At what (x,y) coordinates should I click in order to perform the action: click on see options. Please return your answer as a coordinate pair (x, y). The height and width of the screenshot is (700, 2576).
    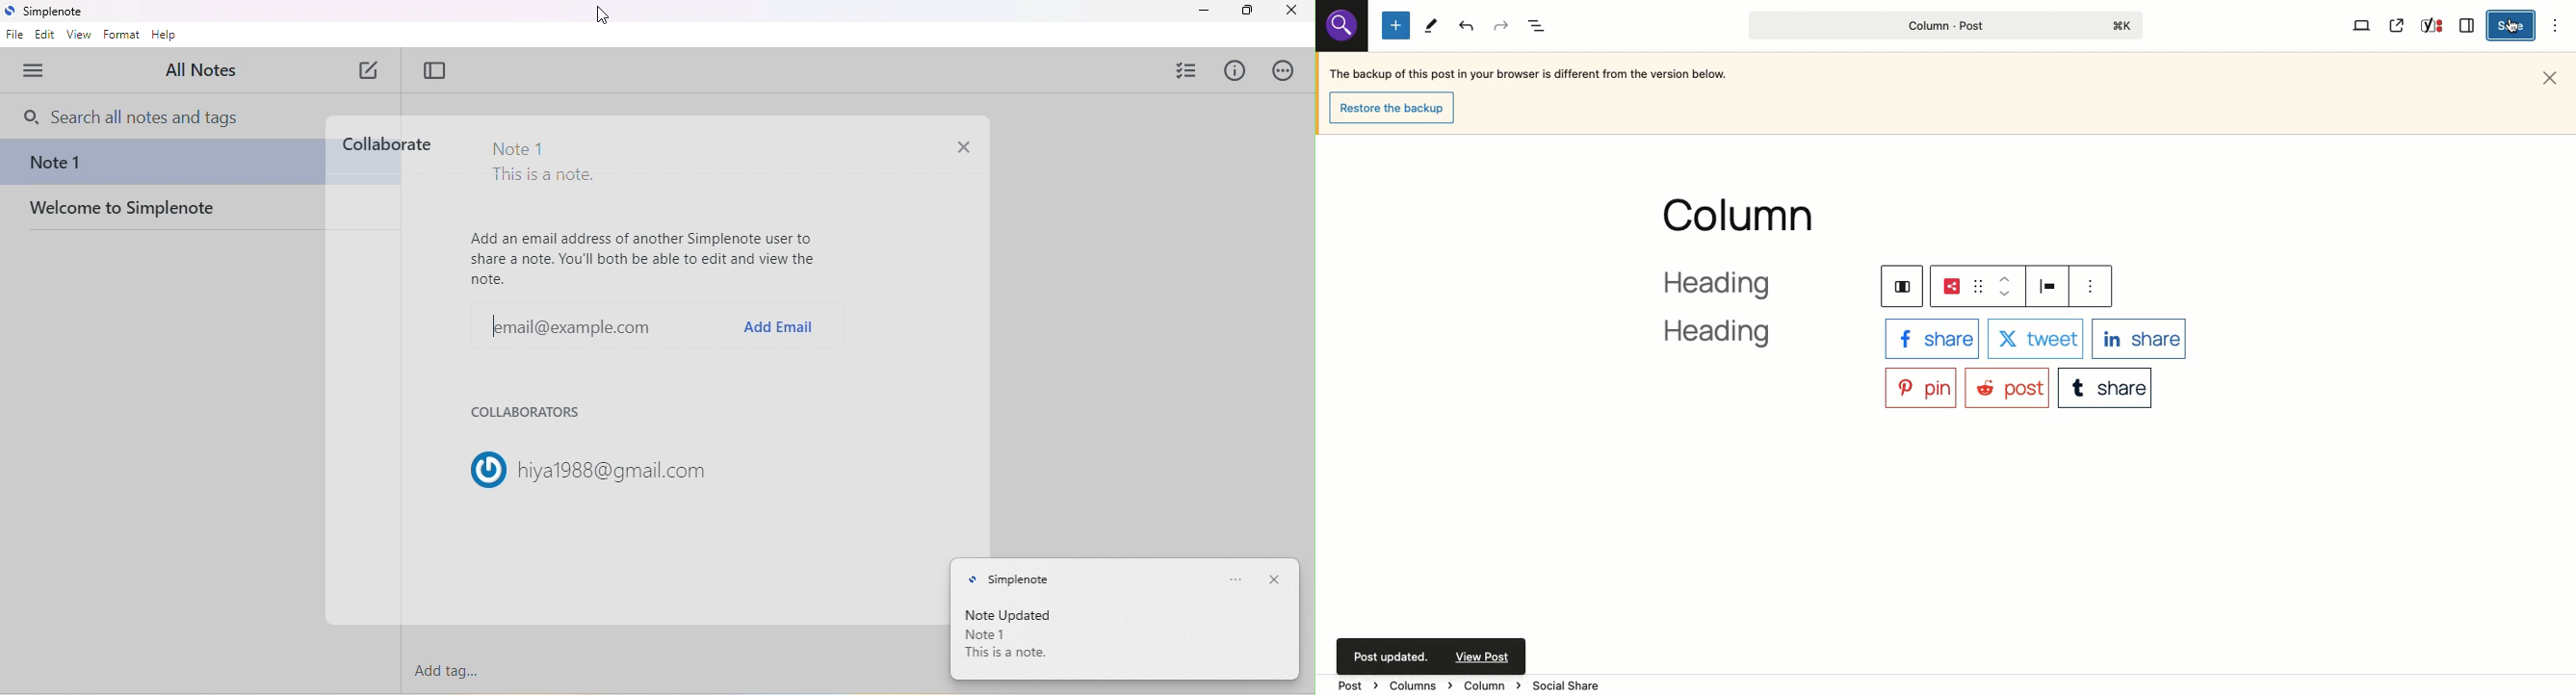
    Looking at the image, I should click on (2094, 286).